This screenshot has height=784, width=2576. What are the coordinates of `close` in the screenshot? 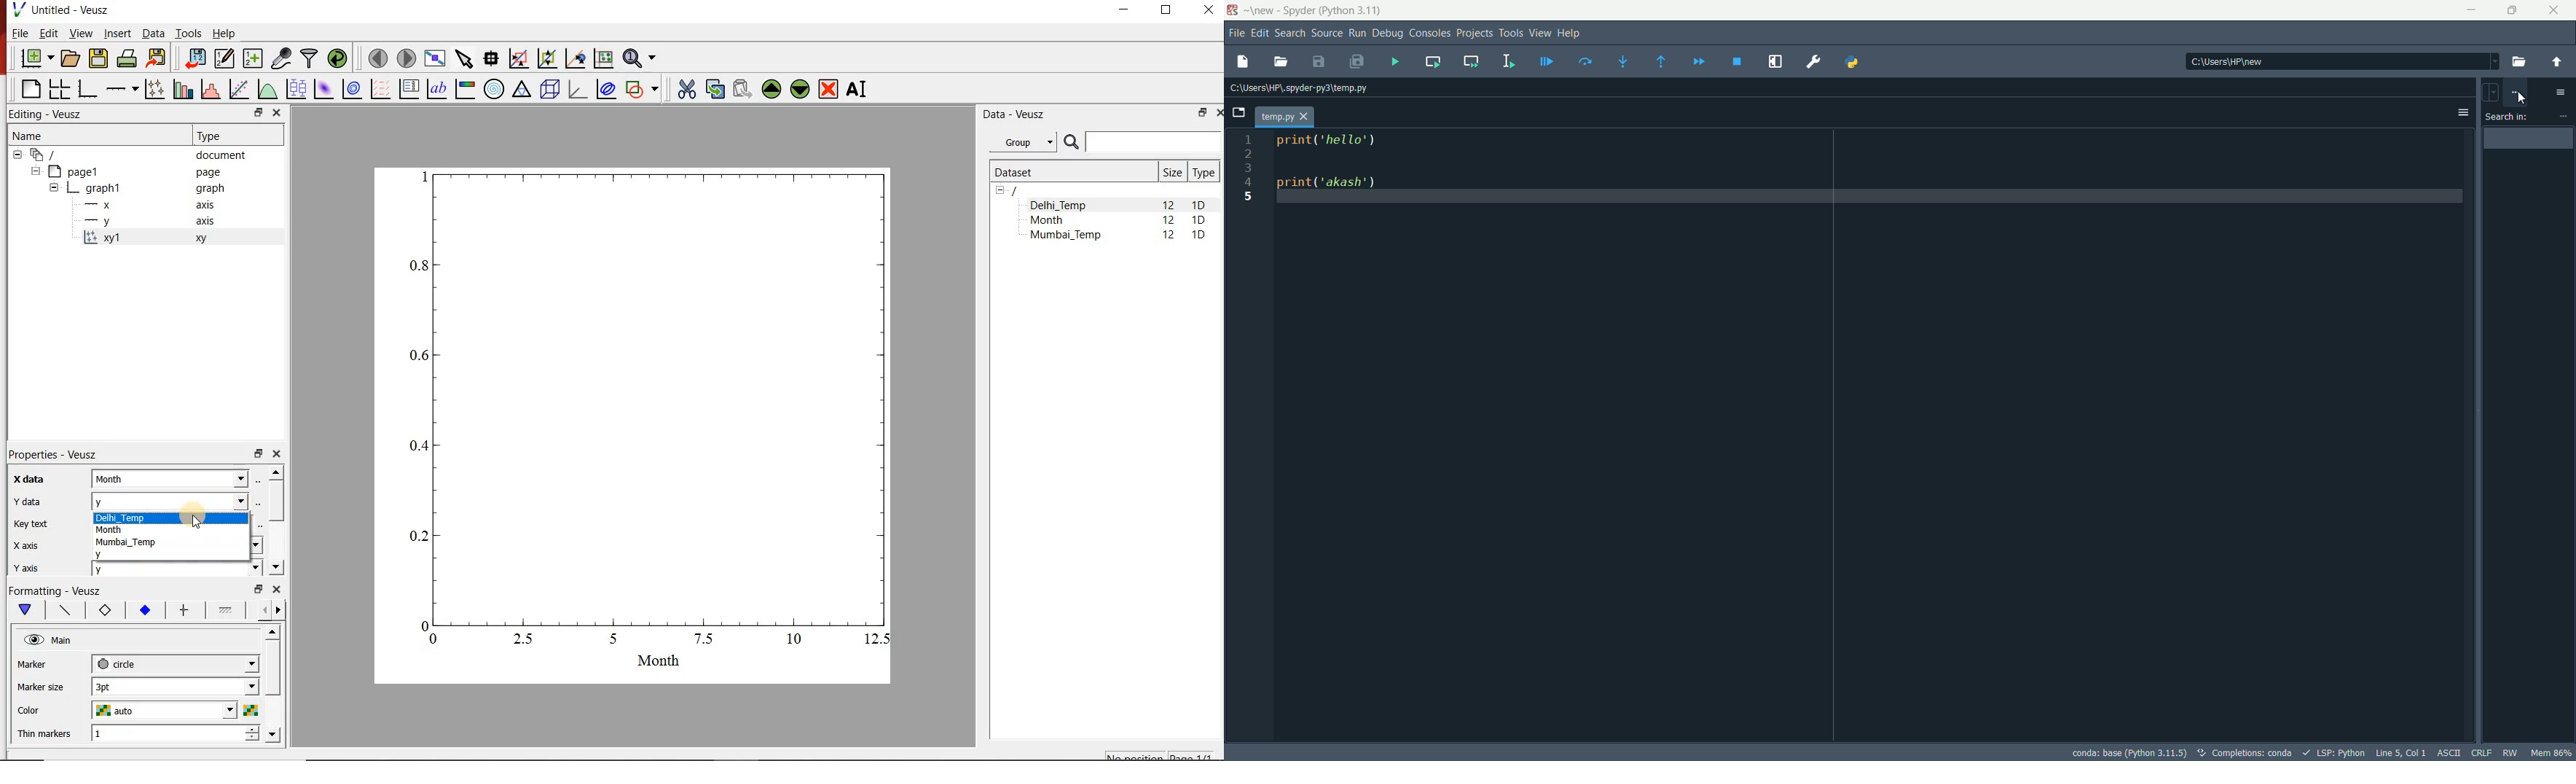 It's located at (275, 454).